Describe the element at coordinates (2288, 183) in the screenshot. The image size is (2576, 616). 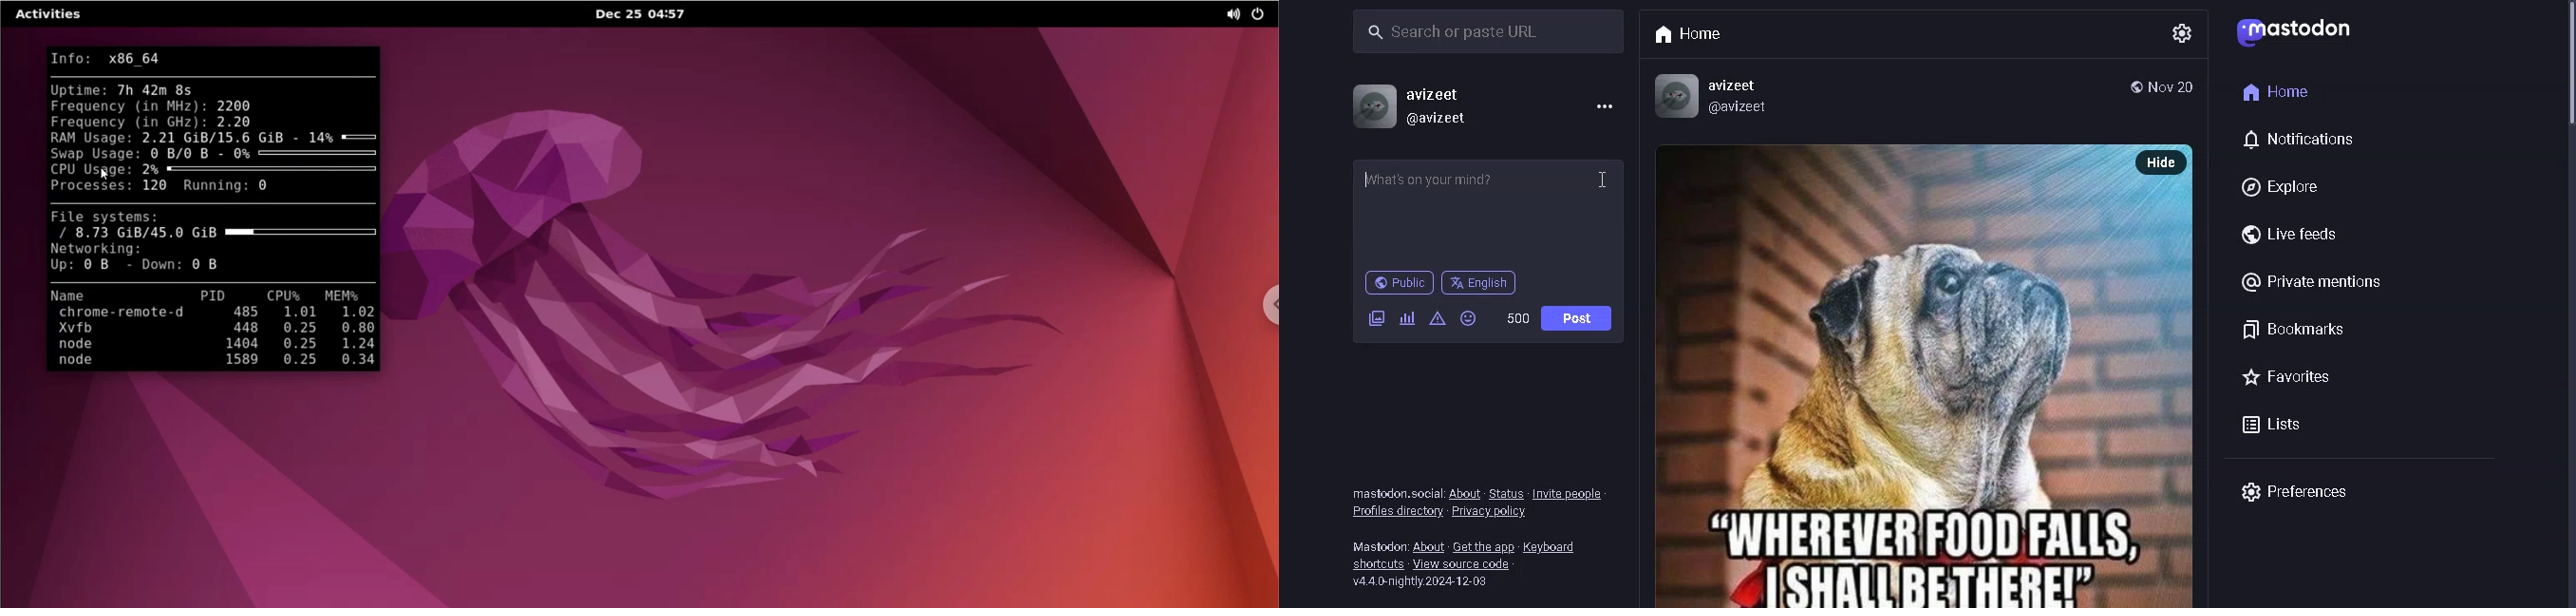
I see `explore` at that location.